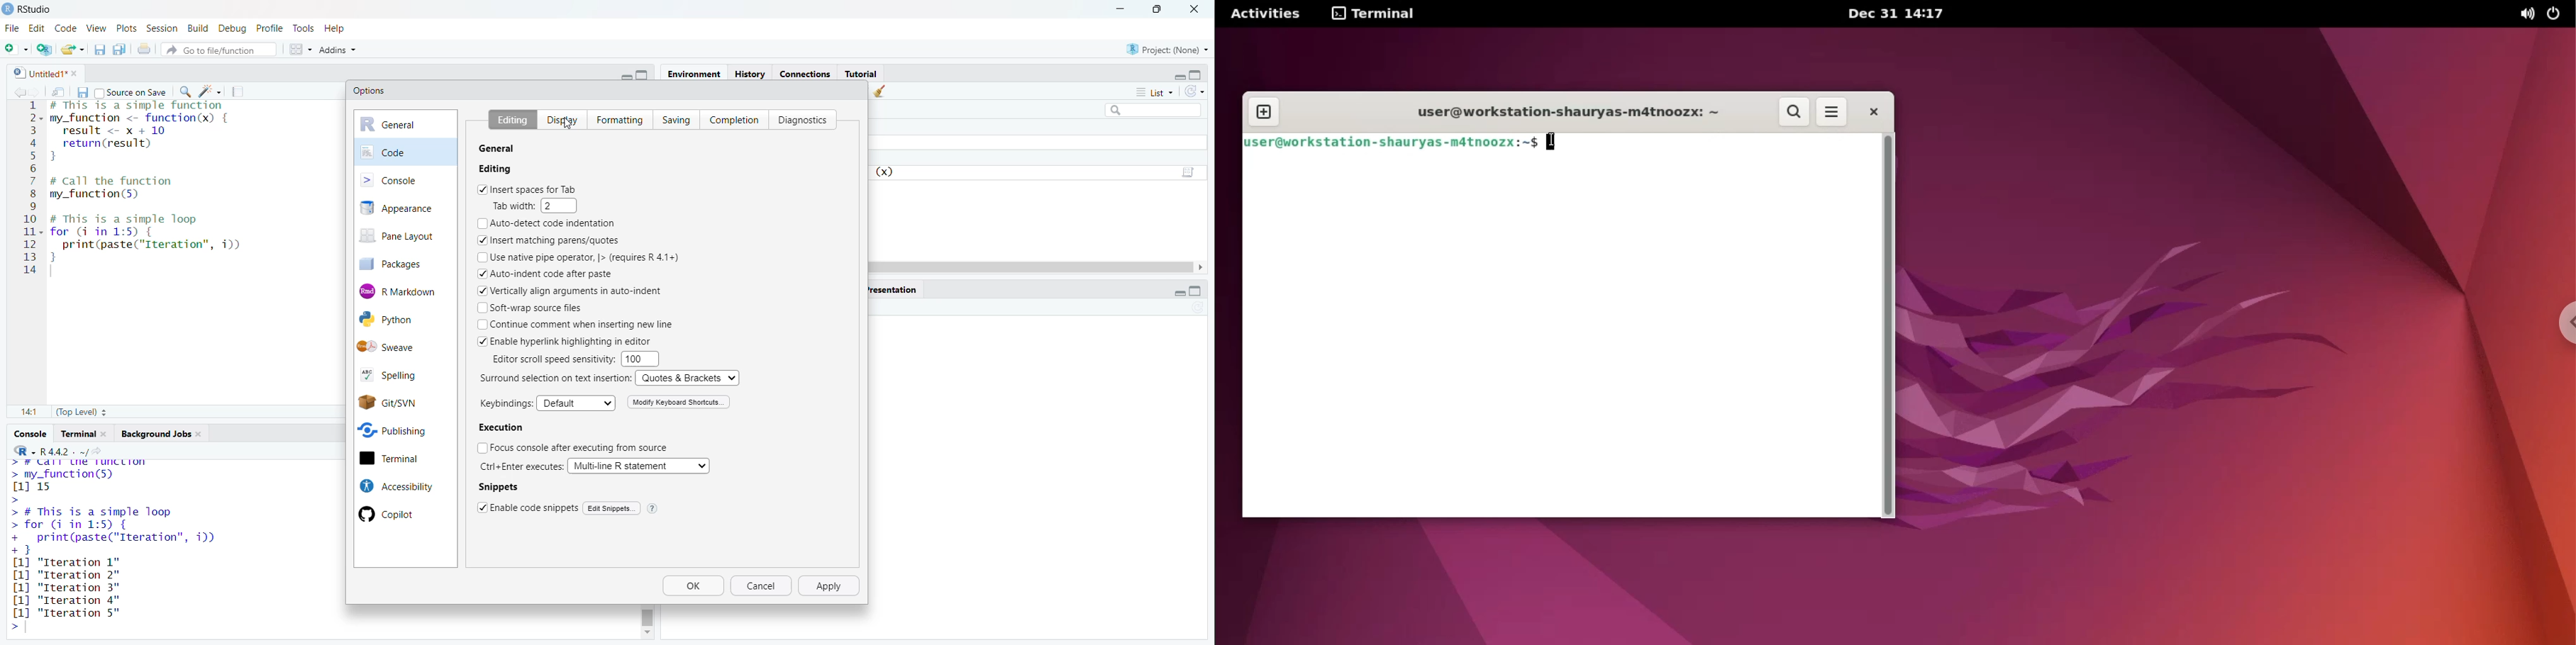  What do you see at coordinates (831, 586) in the screenshot?
I see `apply` at bounding box center [831, 586].